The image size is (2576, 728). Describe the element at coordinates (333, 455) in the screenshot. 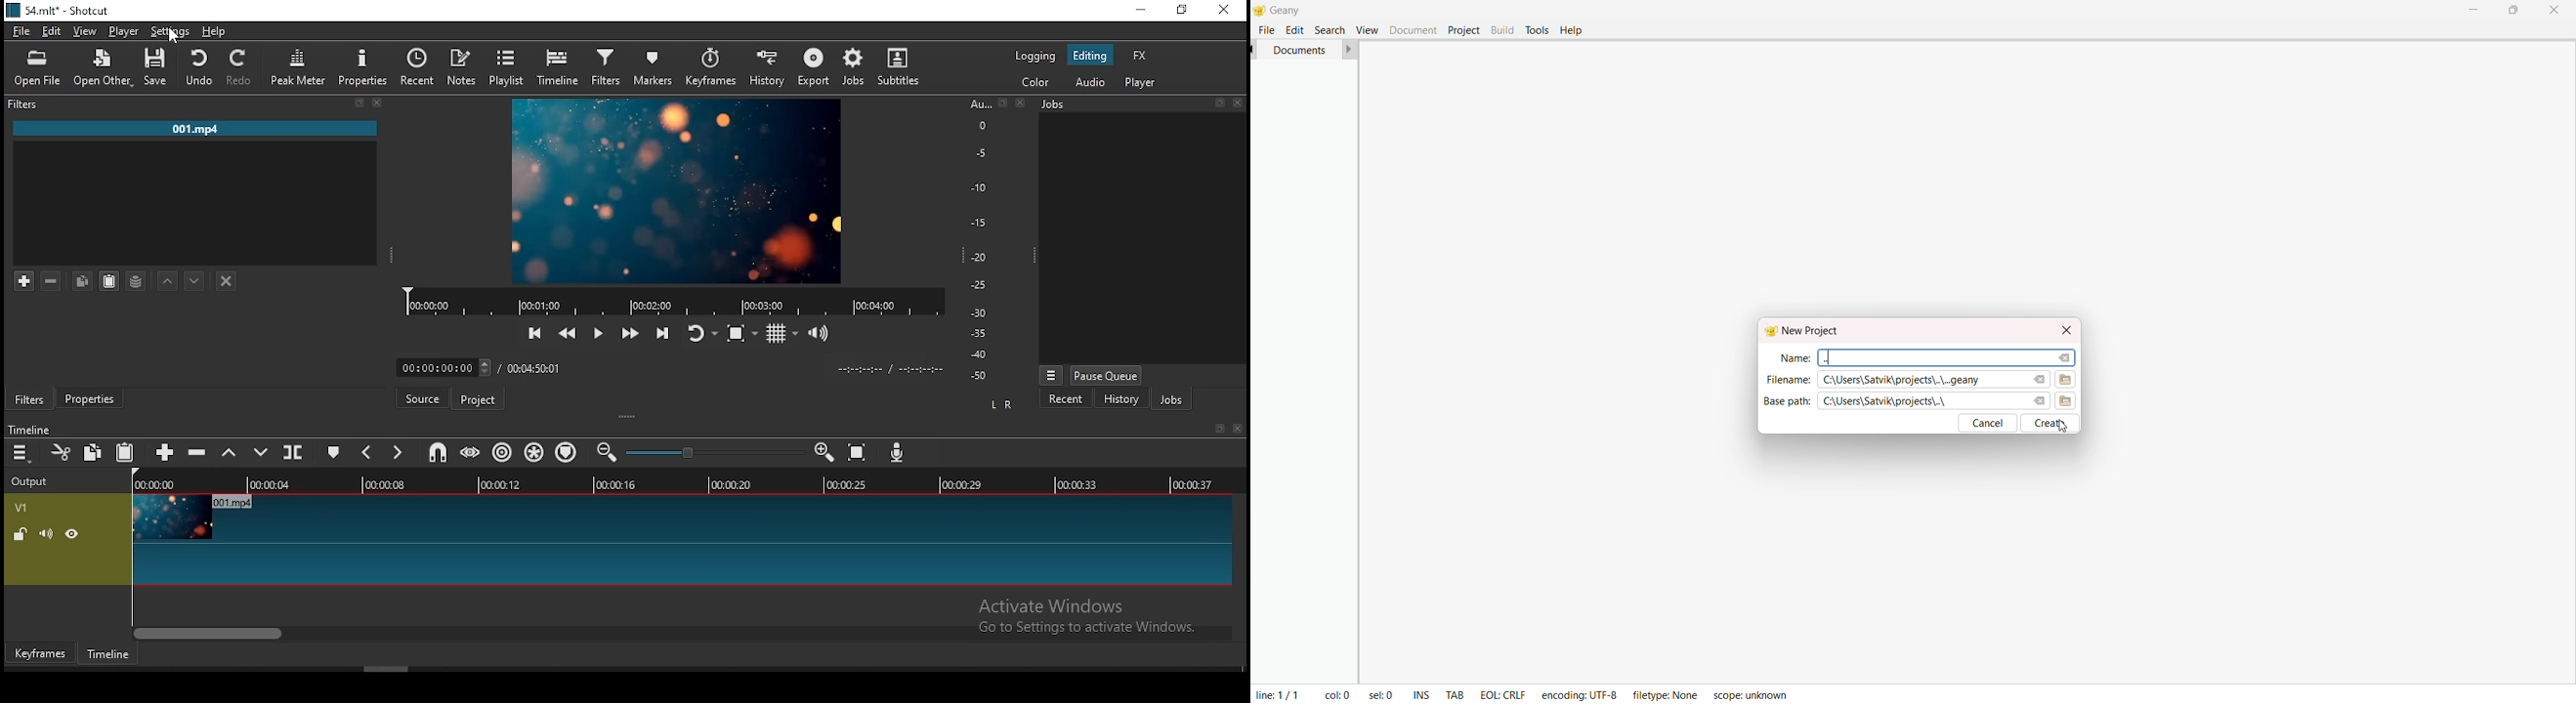

I see `create/edit marker` at that location.